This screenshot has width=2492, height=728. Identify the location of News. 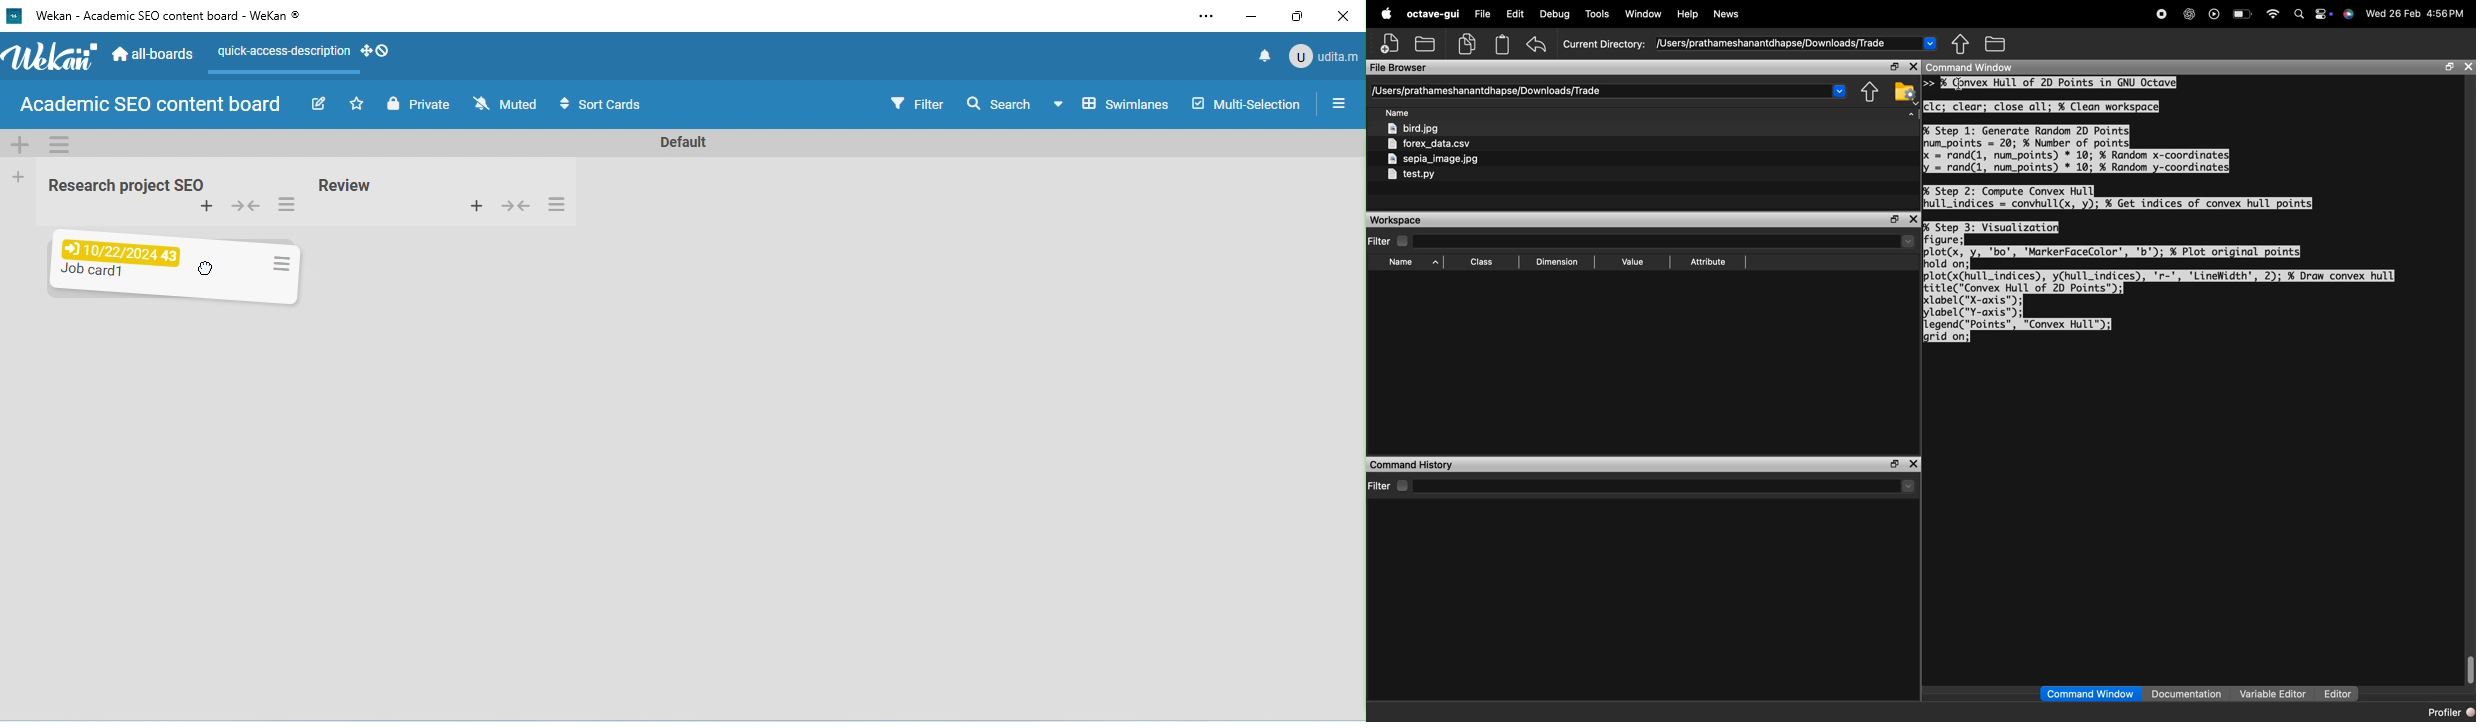
(1725, 14).